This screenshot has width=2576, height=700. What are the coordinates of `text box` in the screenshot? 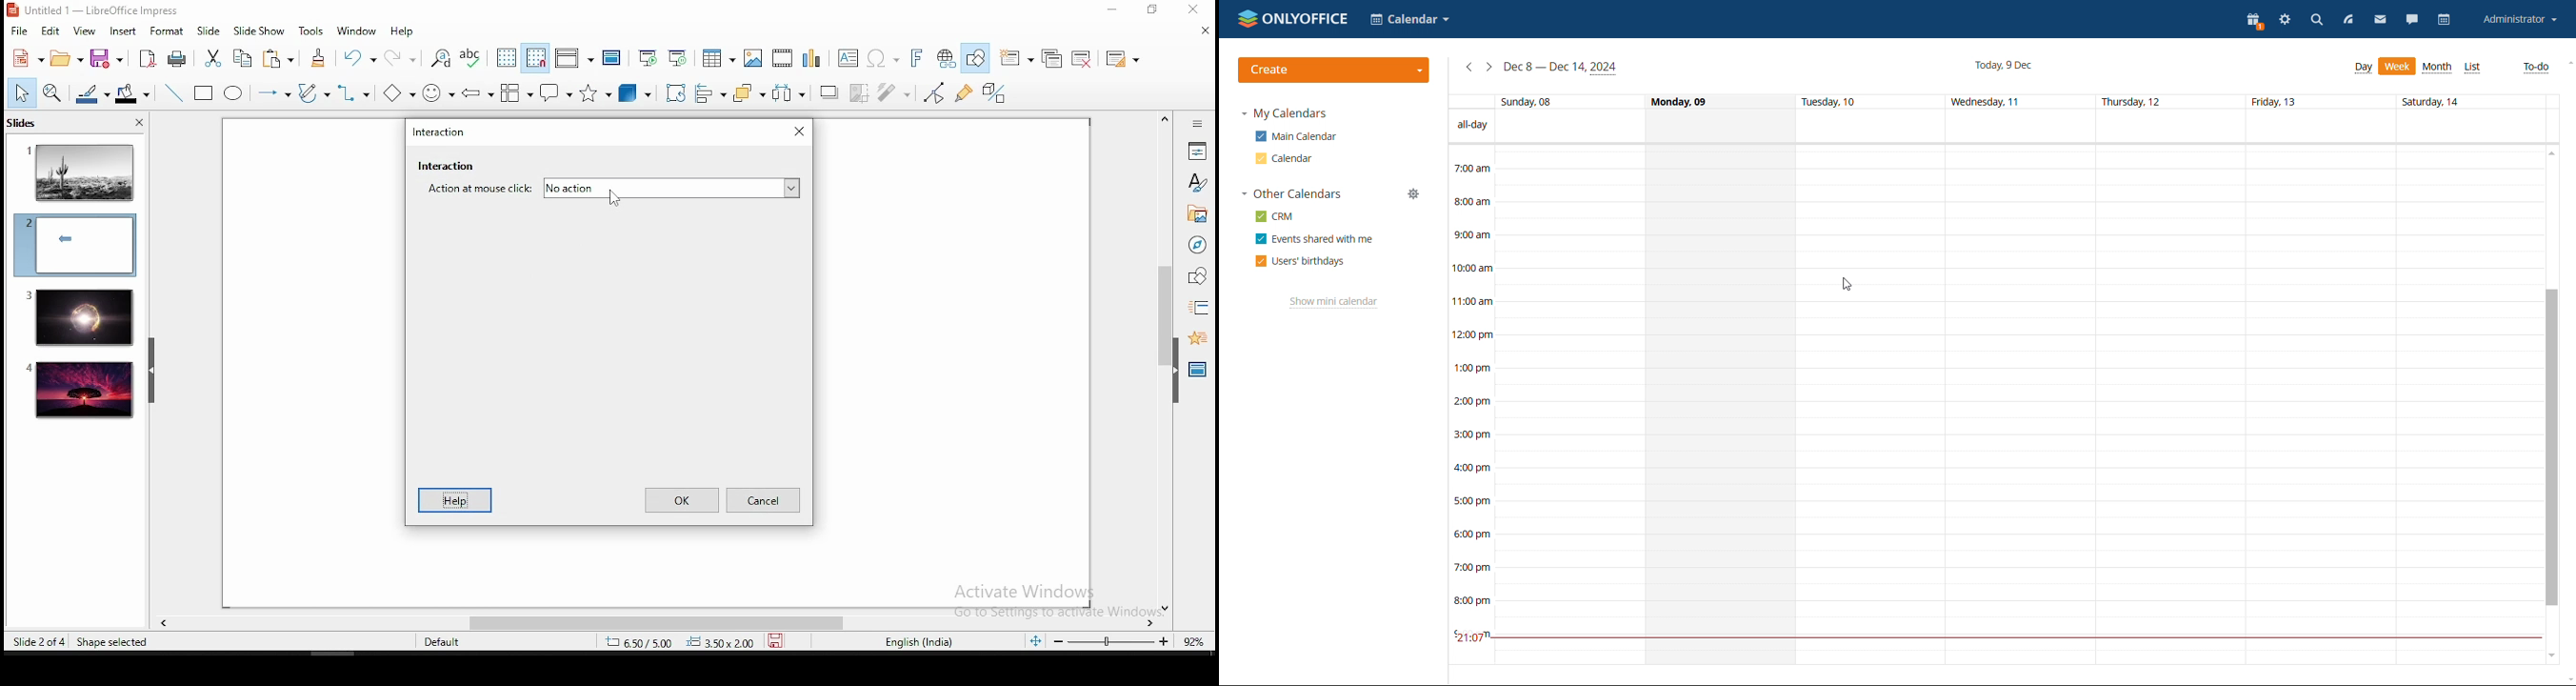 It's located at (848, 58).